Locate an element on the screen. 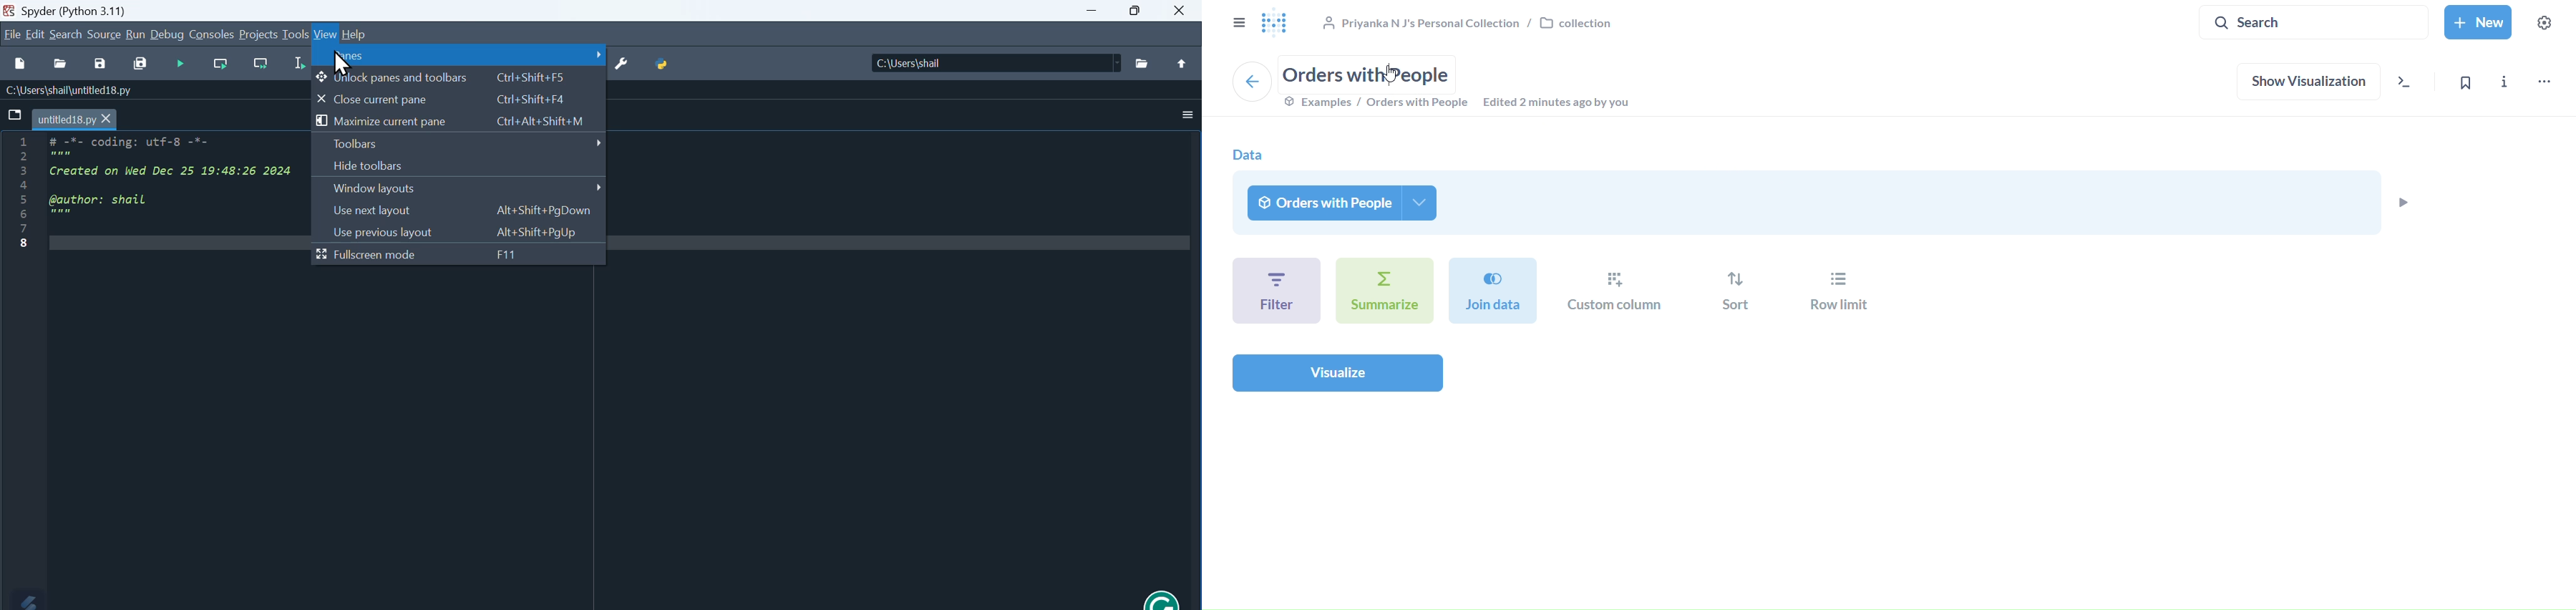 The height and width of the screenshot is (616, 2576). show visualization is located at coordinates (2310, 83).